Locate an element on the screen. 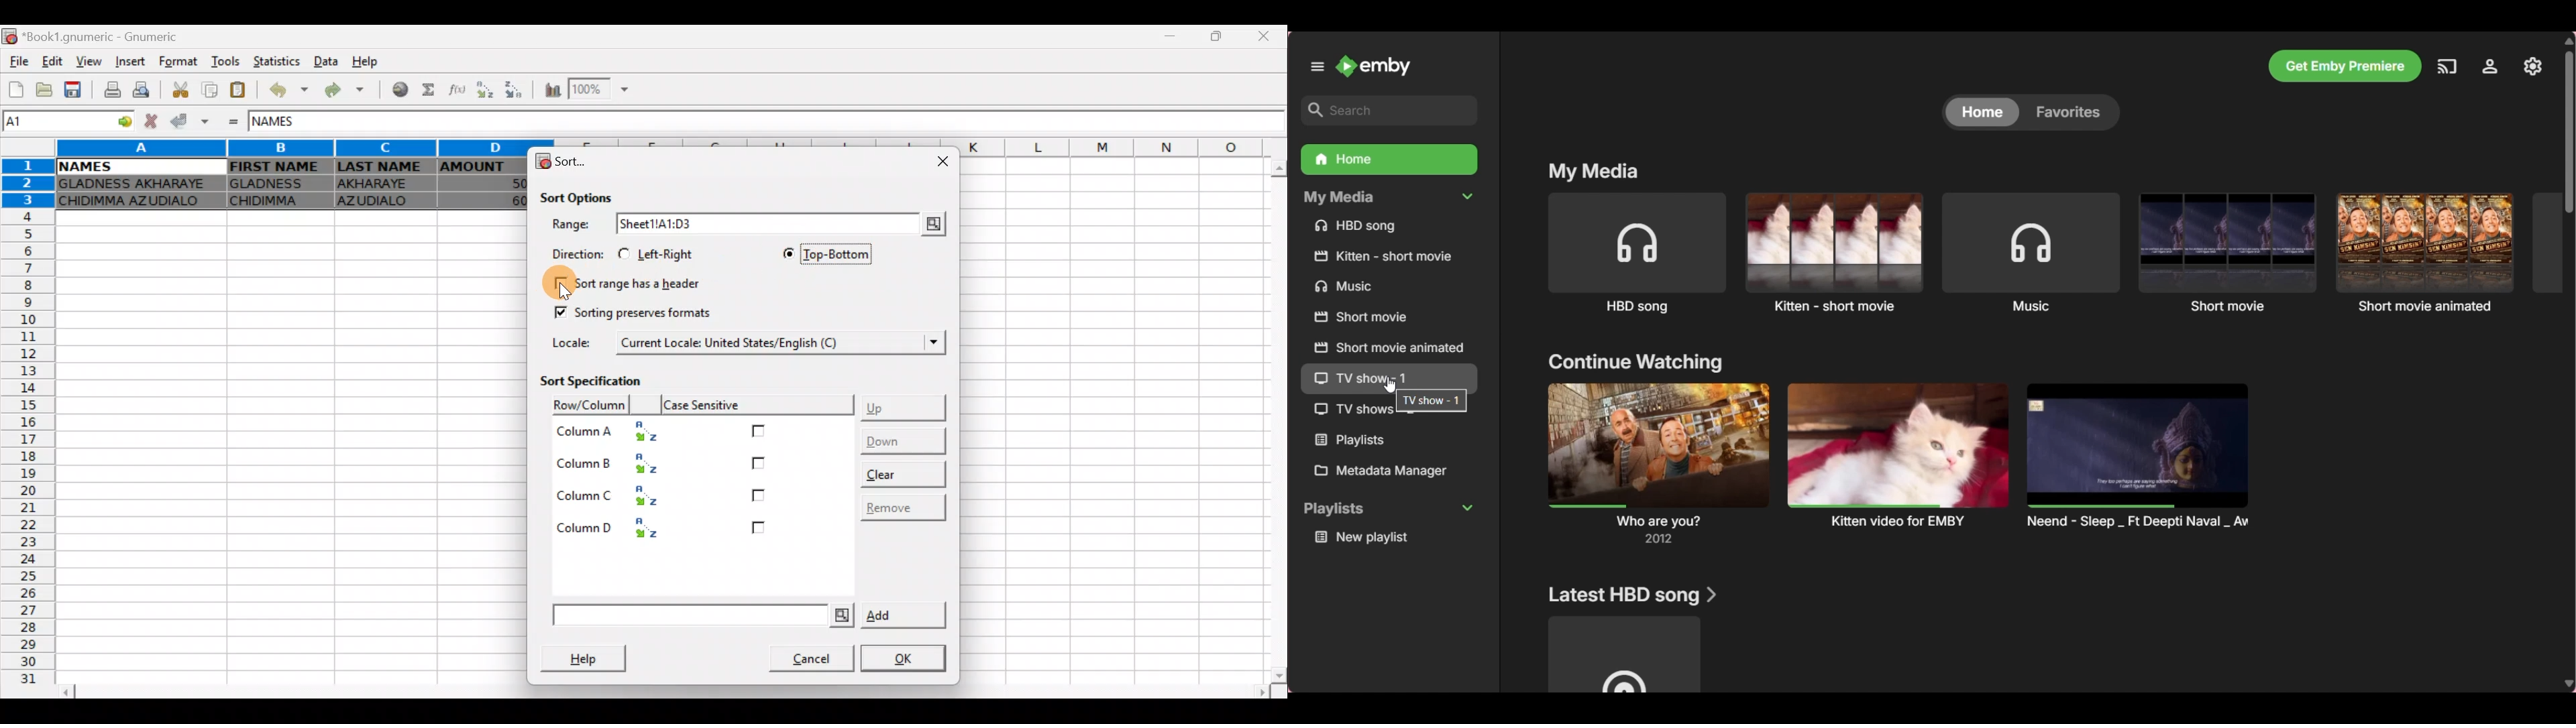  Range selector is located at coordinates (931, 224).